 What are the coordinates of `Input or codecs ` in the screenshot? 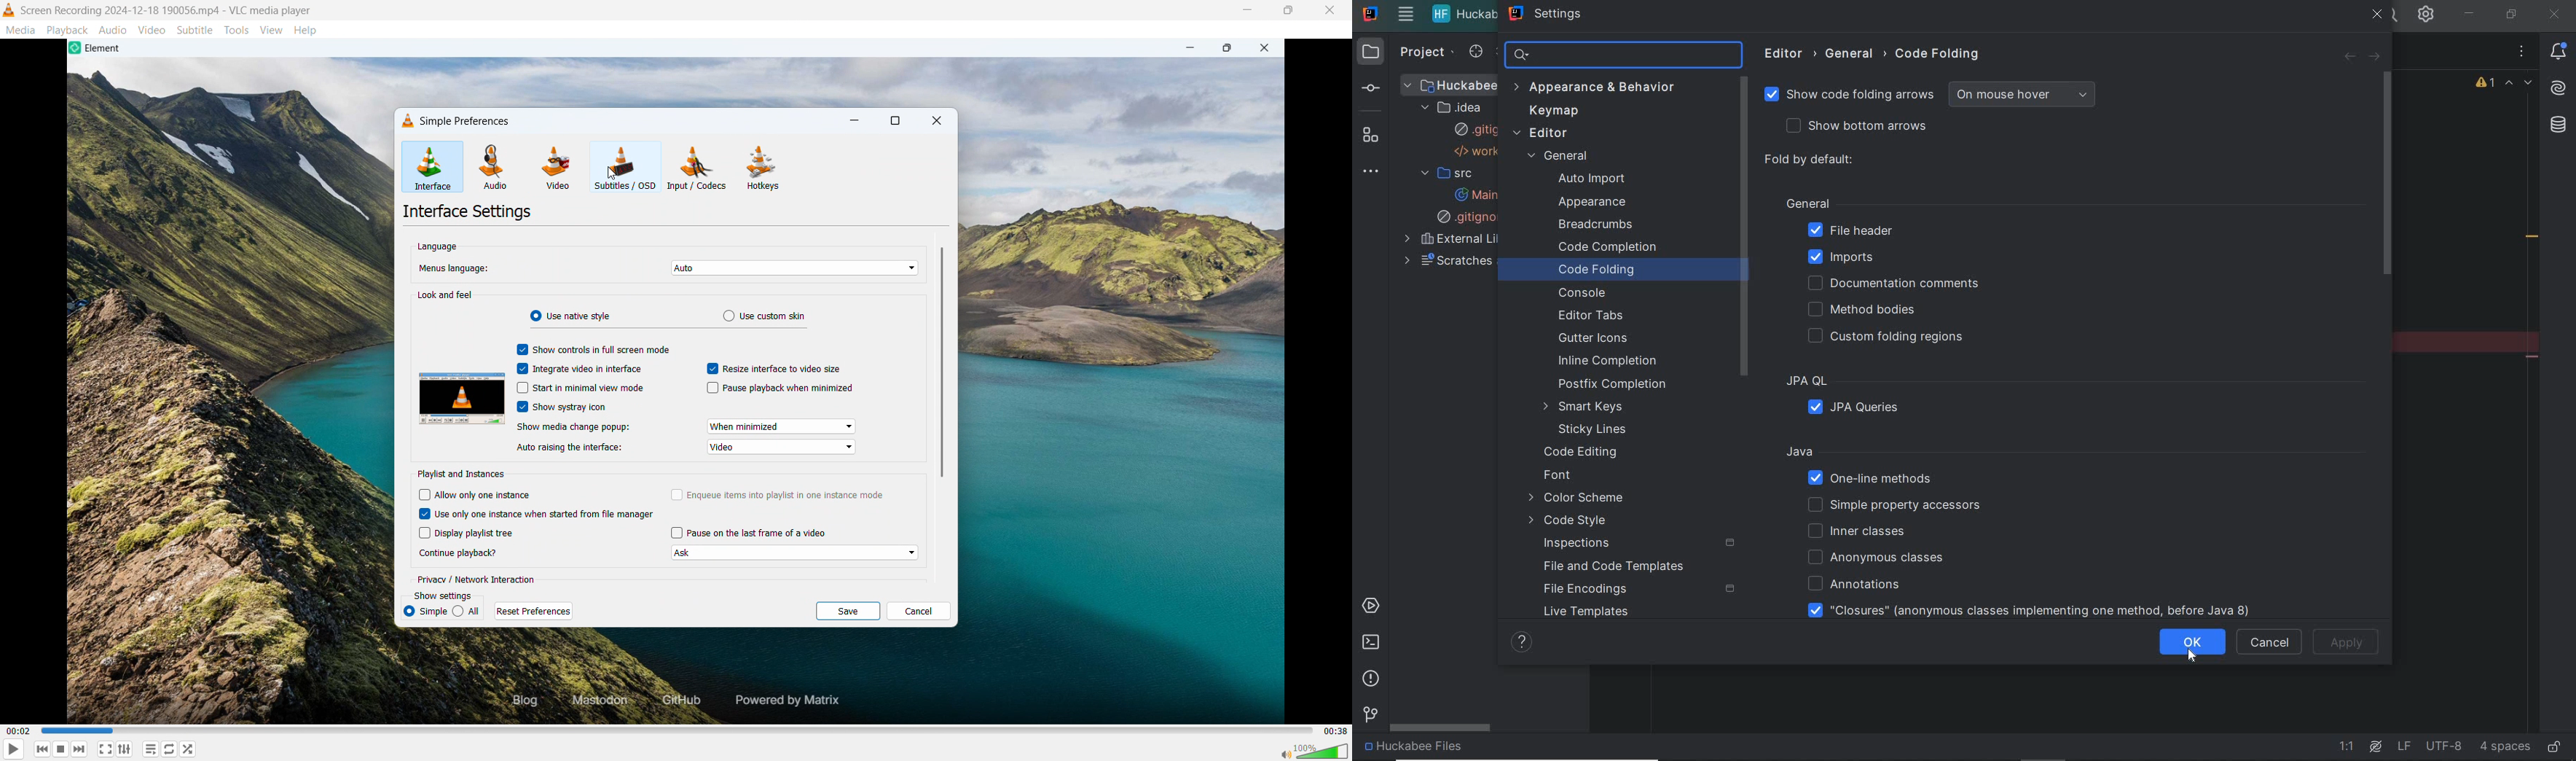 It's located at (697, 168).